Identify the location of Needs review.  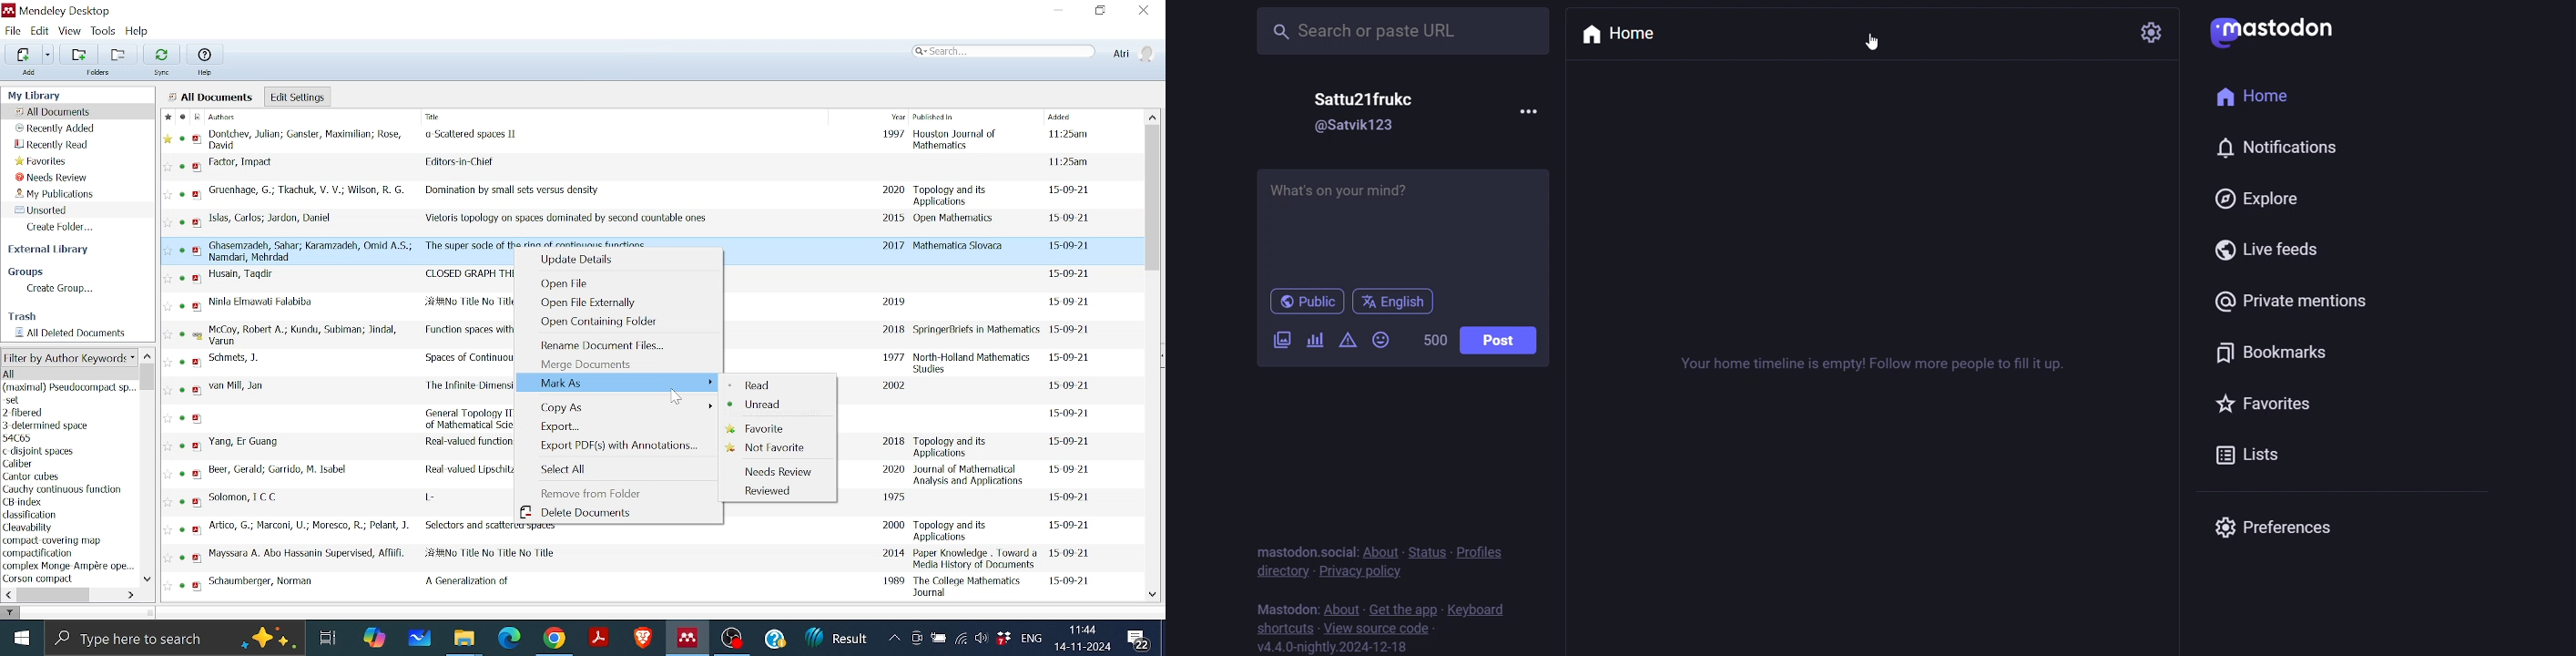
(54, 177).